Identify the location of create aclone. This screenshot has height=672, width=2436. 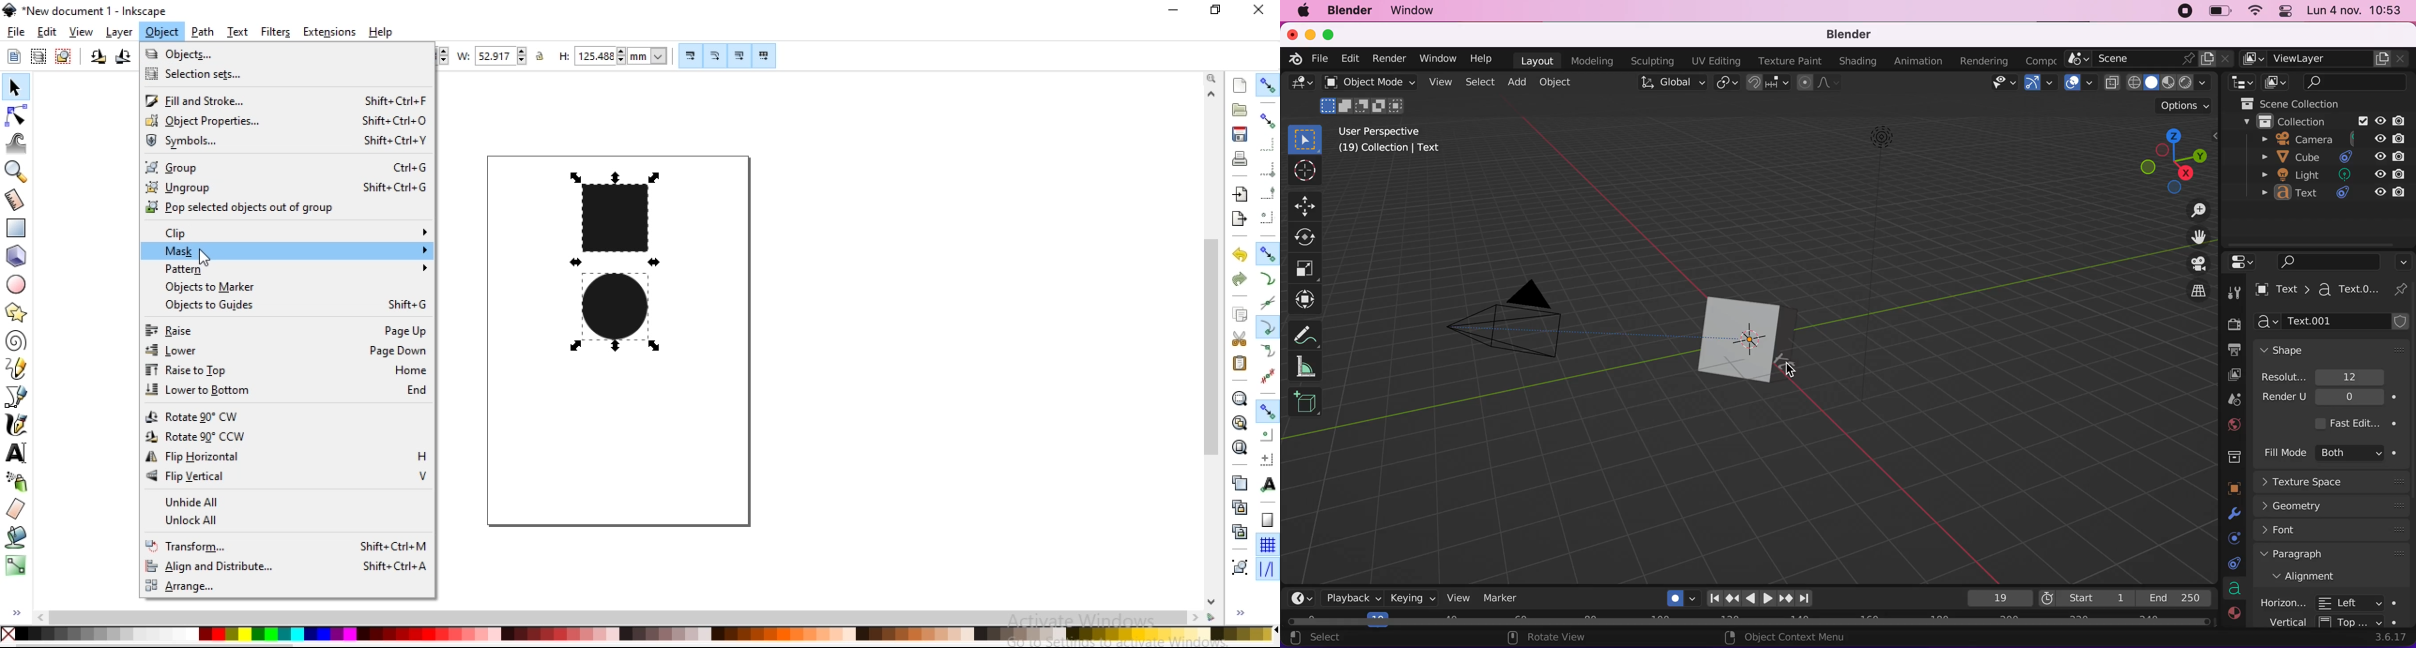
(1238, 508).